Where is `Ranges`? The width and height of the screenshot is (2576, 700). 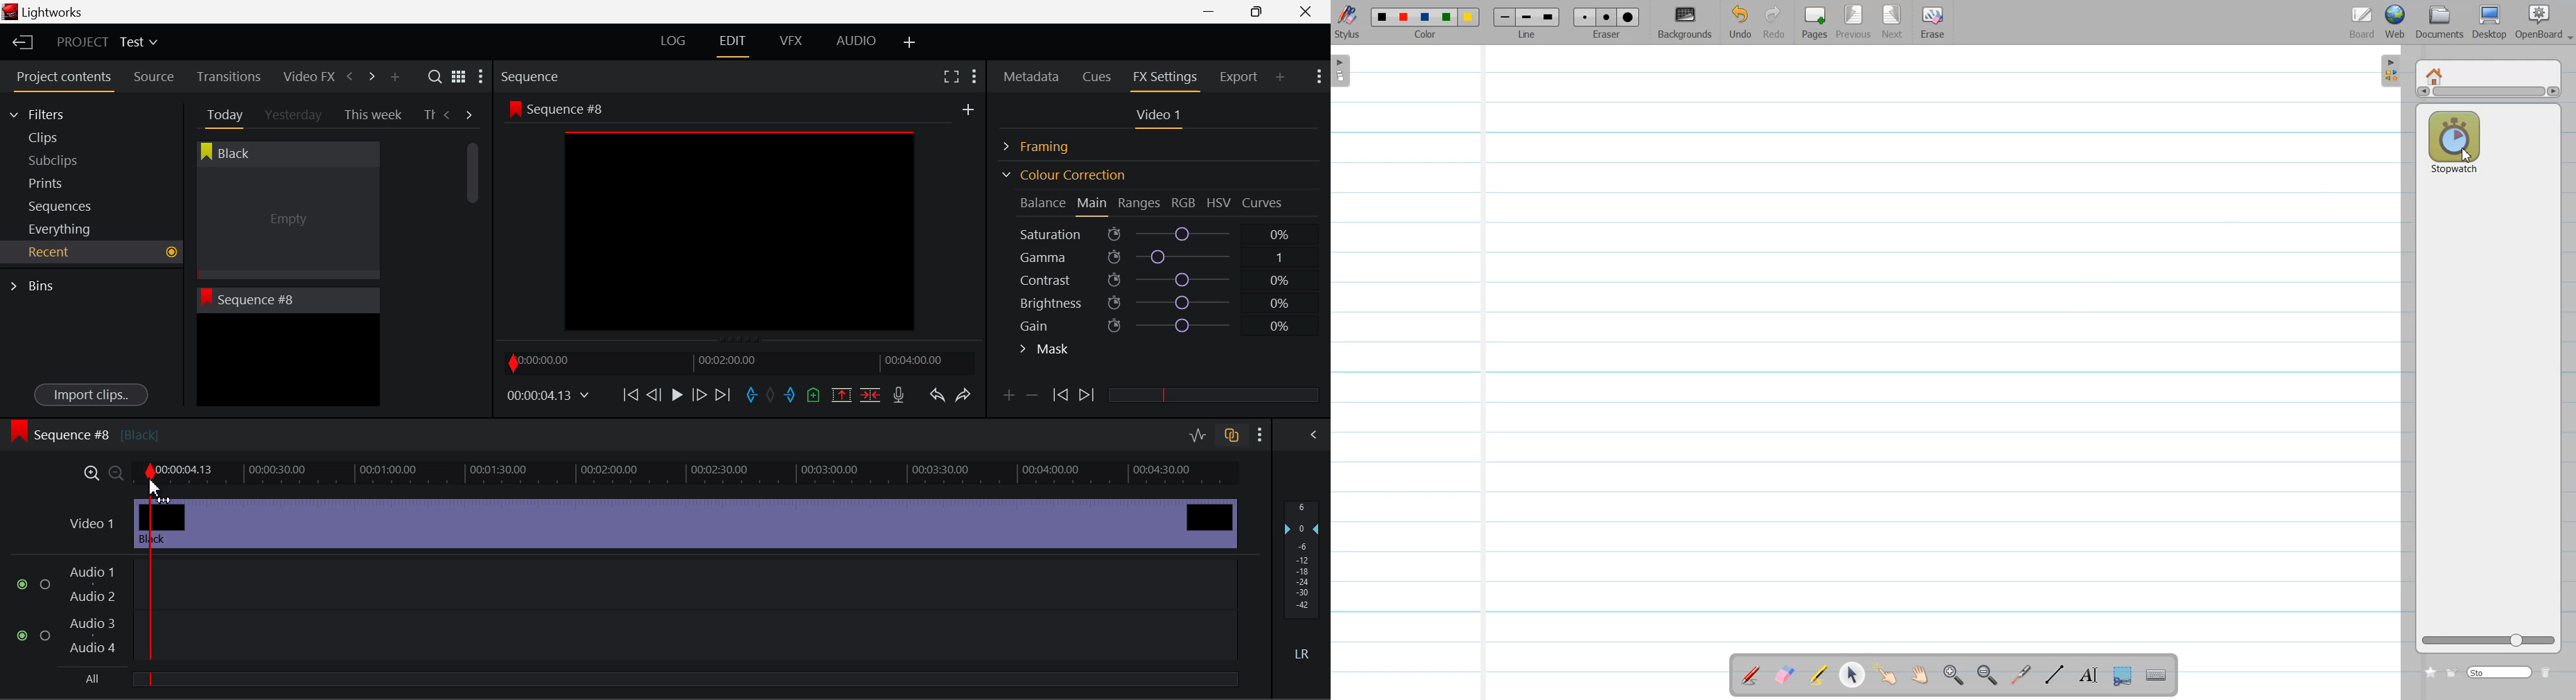
Ranges is located at coordinates (1139, 204).